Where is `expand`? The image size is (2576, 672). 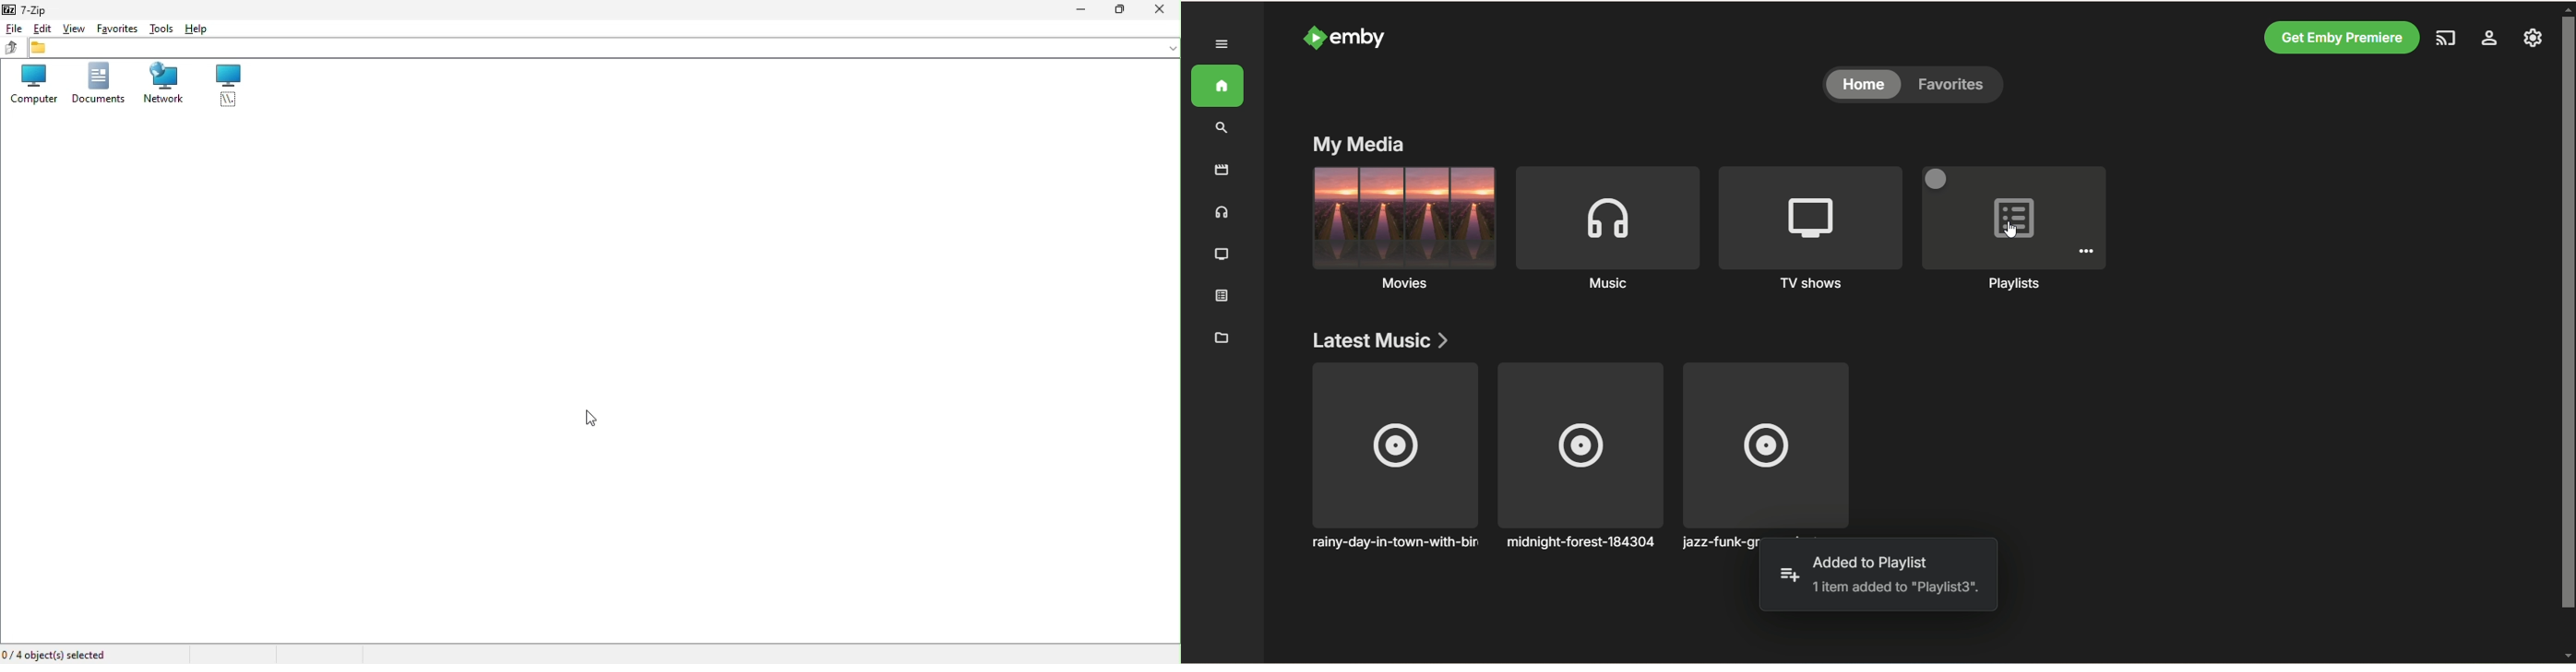 expand is located at coordinates (1223, 44).